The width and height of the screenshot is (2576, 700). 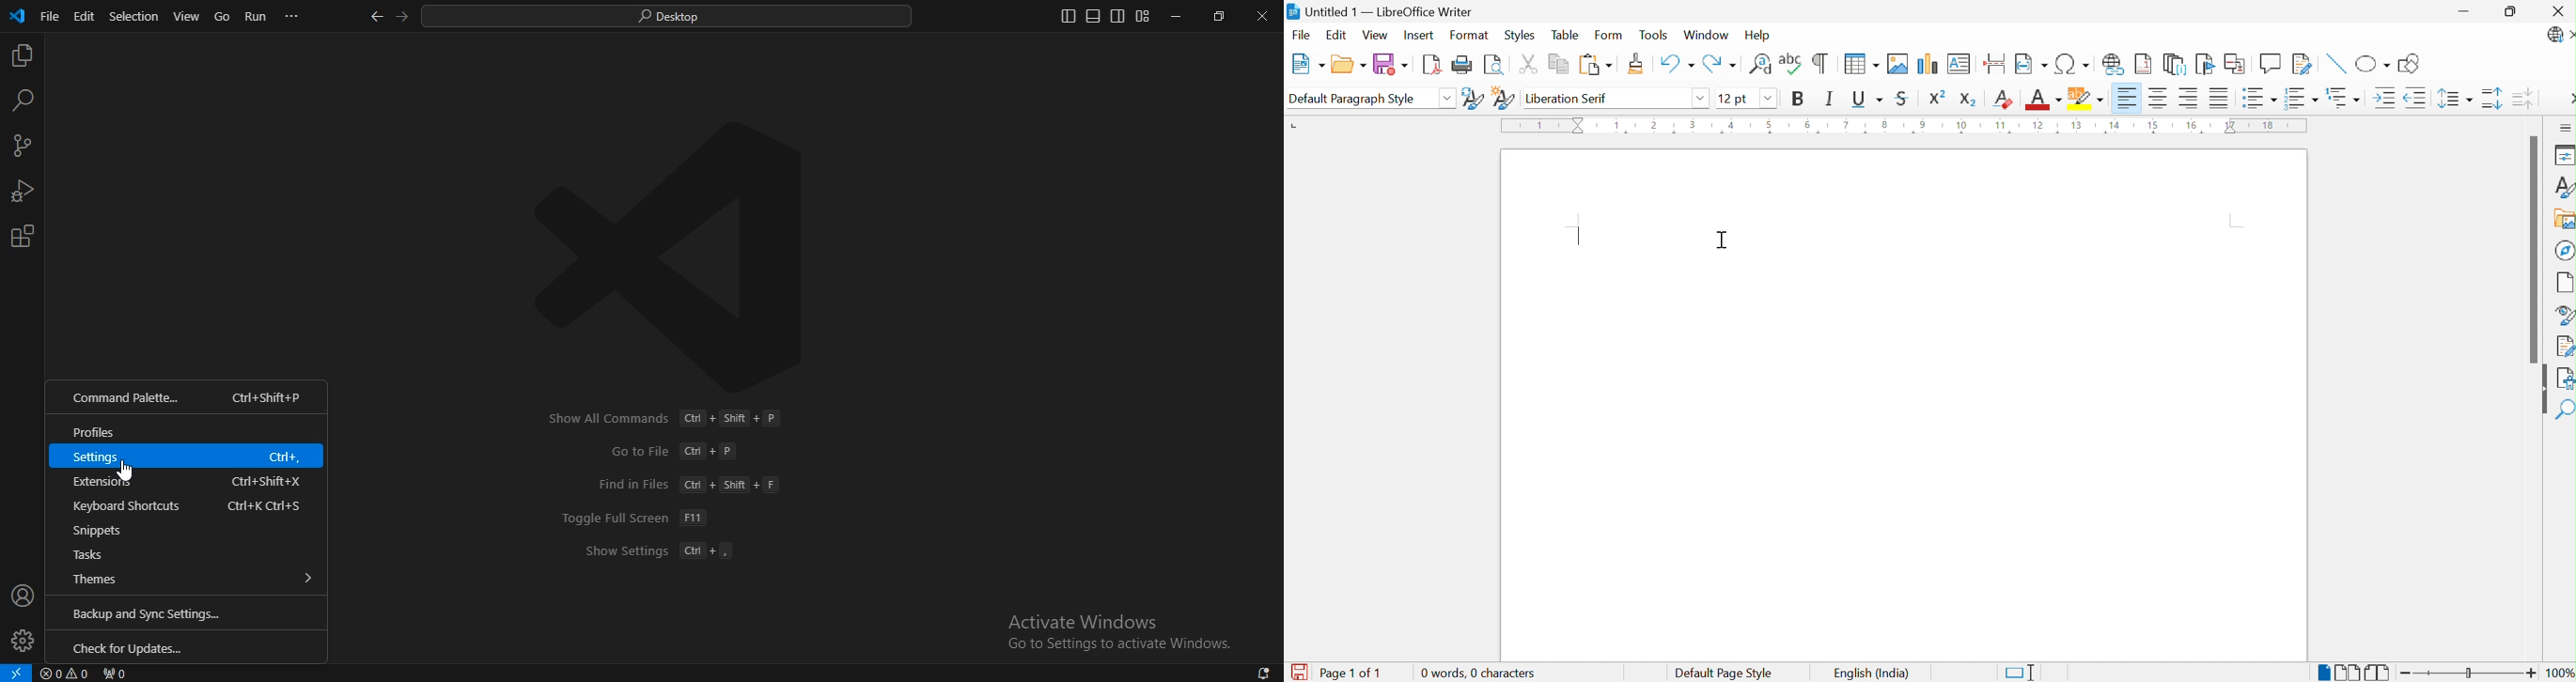 I want to click on Styles, so click(x=1519, y=34).